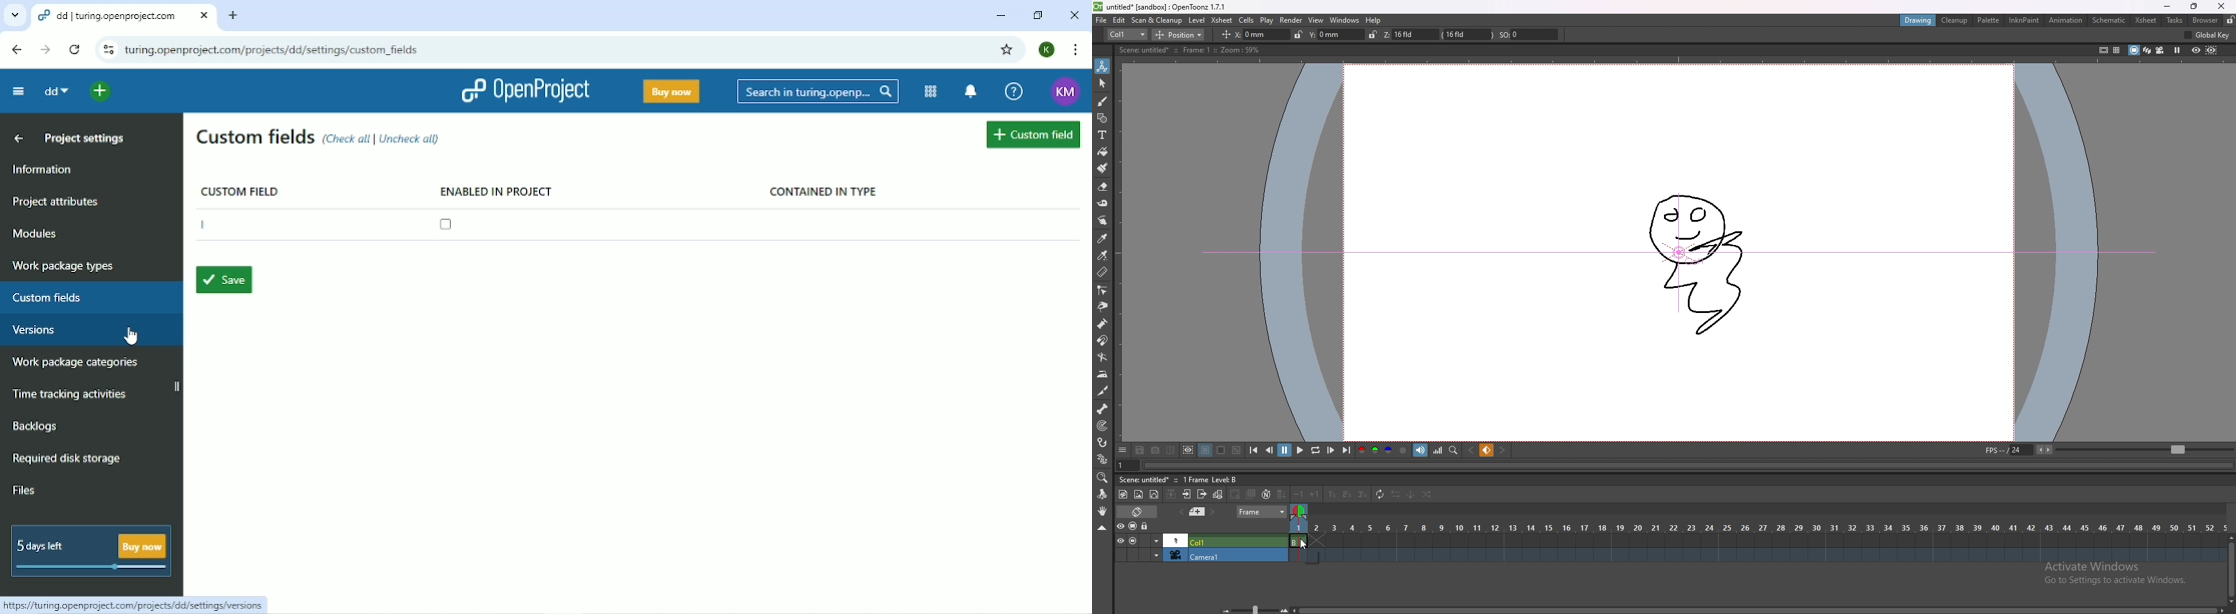  I want to click on hook, so click(1103, 442).